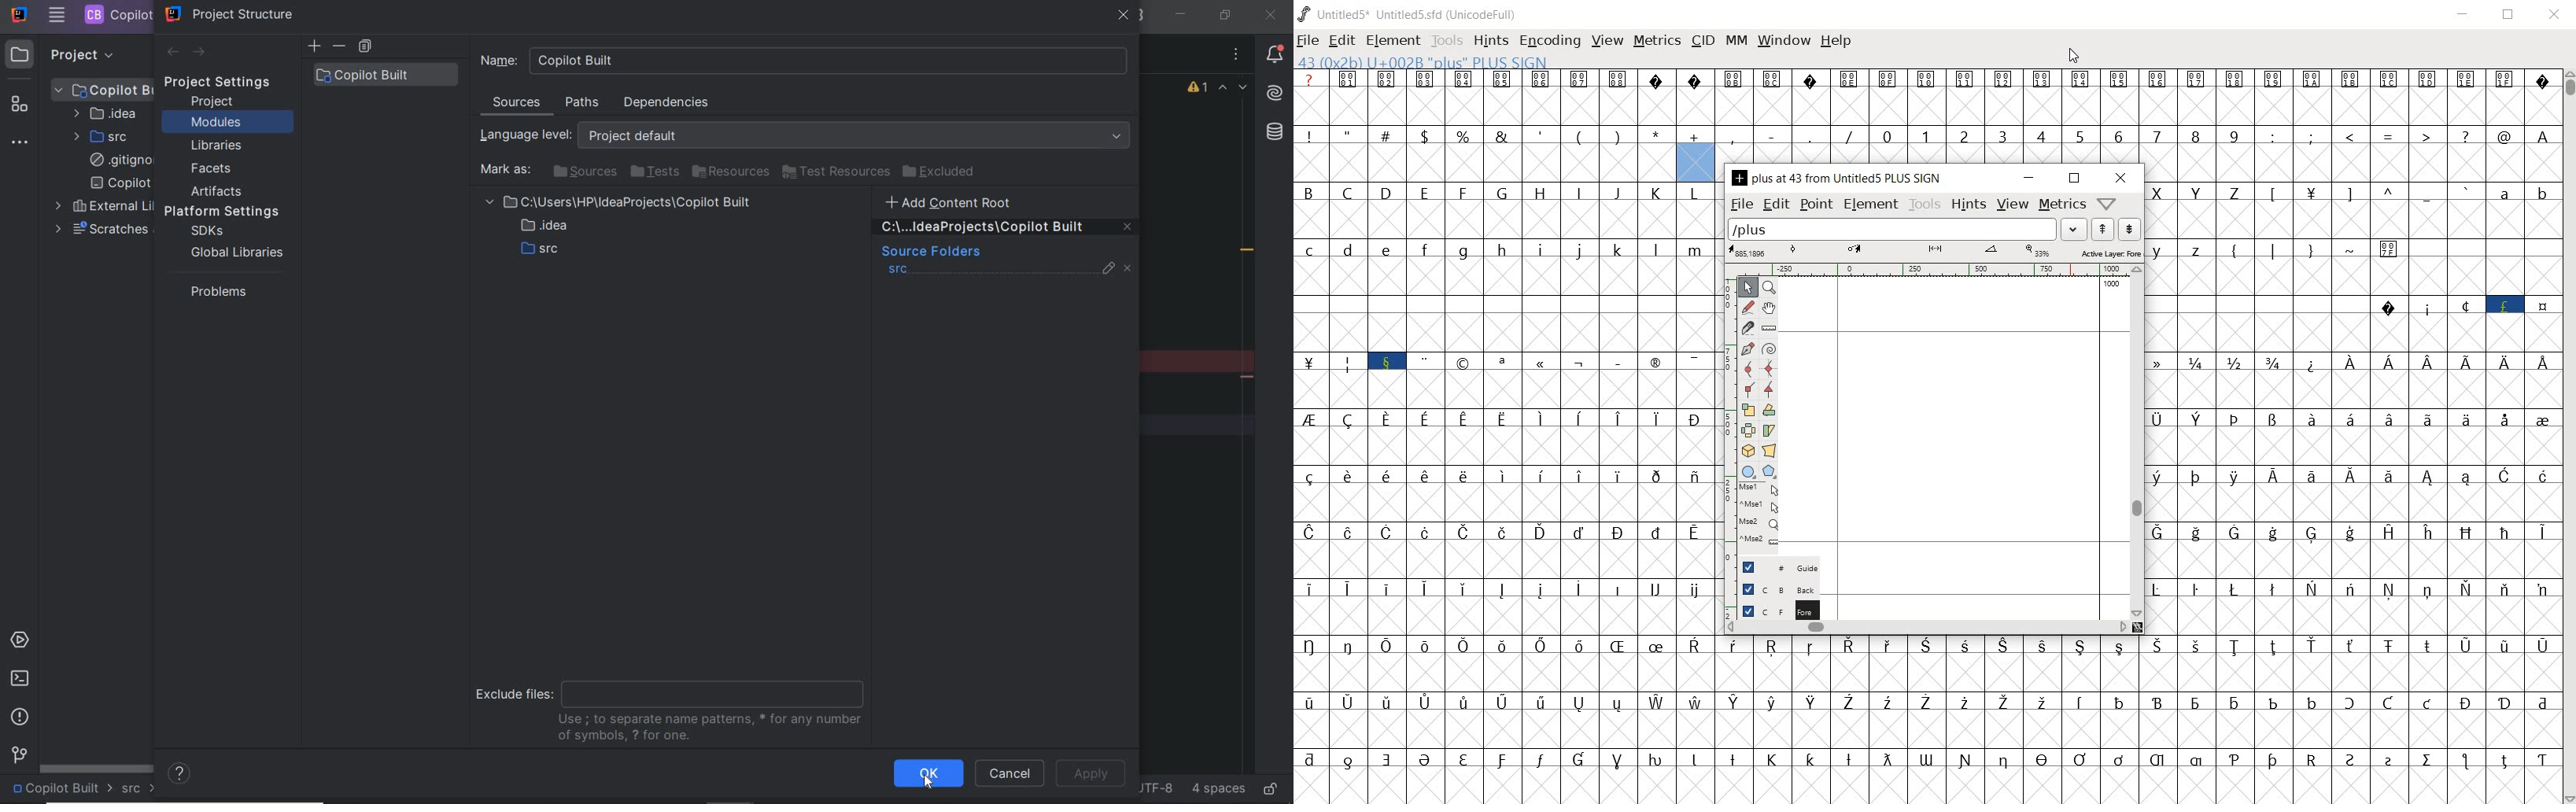  Describe the element at coordinates (2276, 210) in the screenshot. I see `L` at that location.